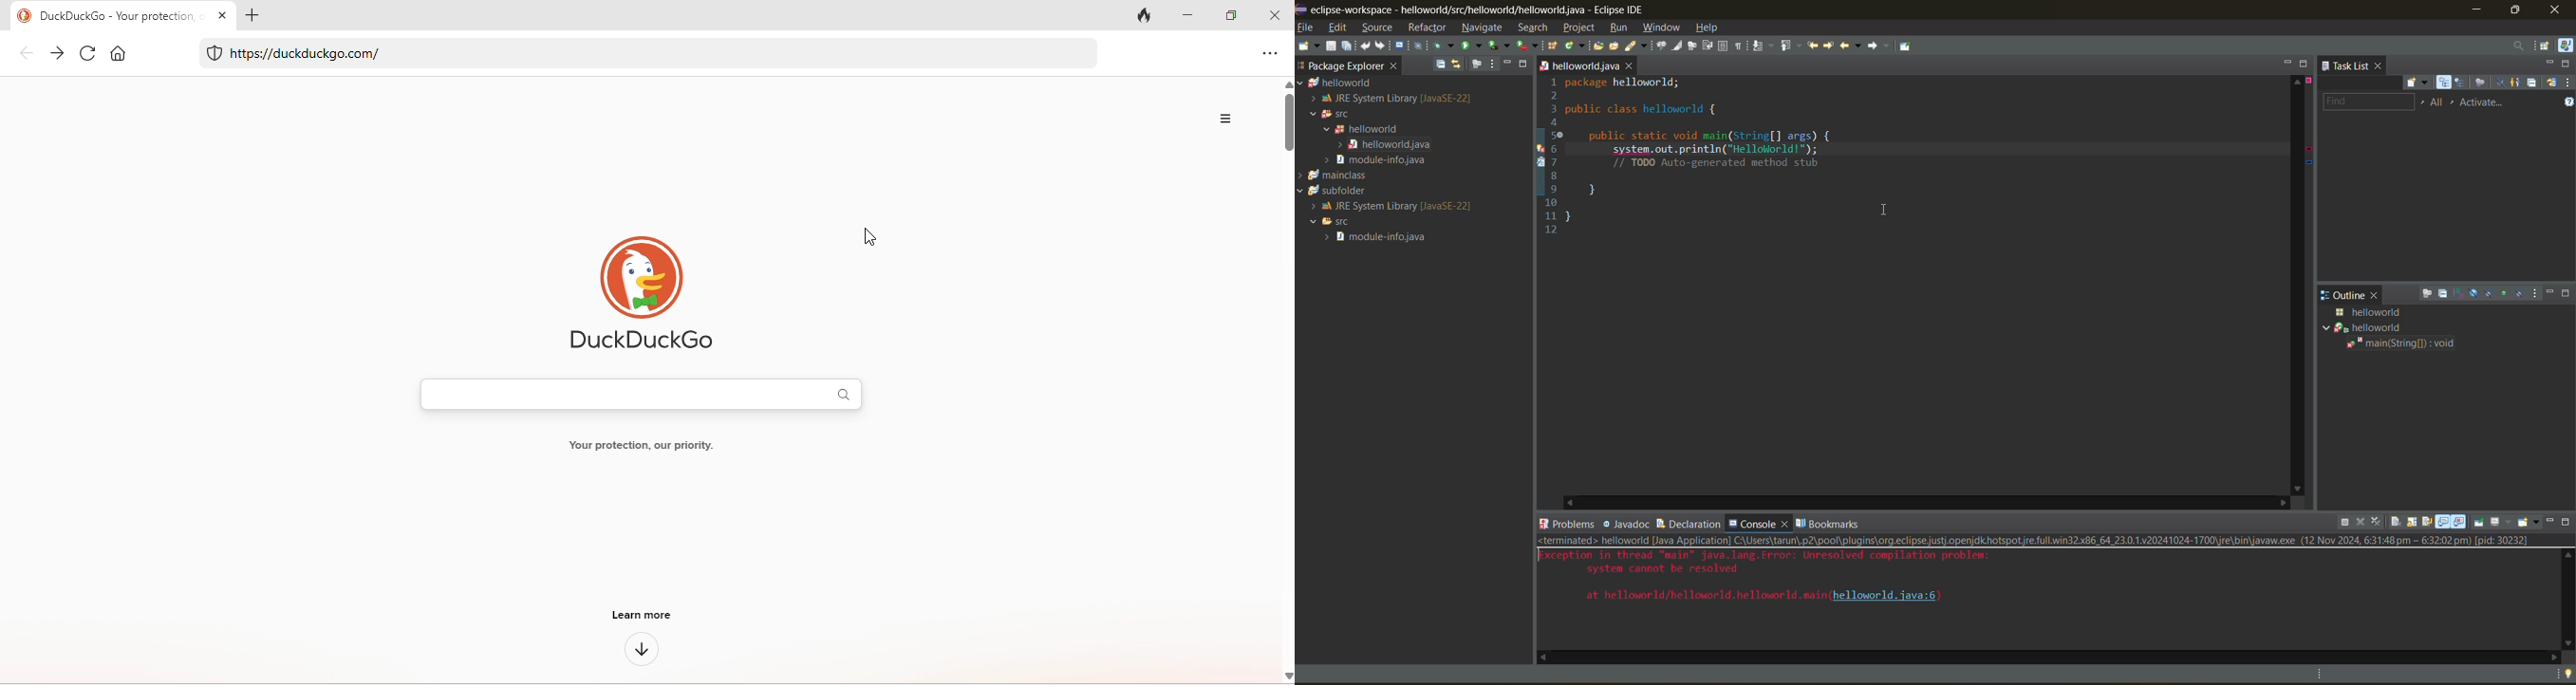  What do you see at coordinates (1481, 29) in the screenshot?
I see `navigate` at bounding box center [1481, 29].